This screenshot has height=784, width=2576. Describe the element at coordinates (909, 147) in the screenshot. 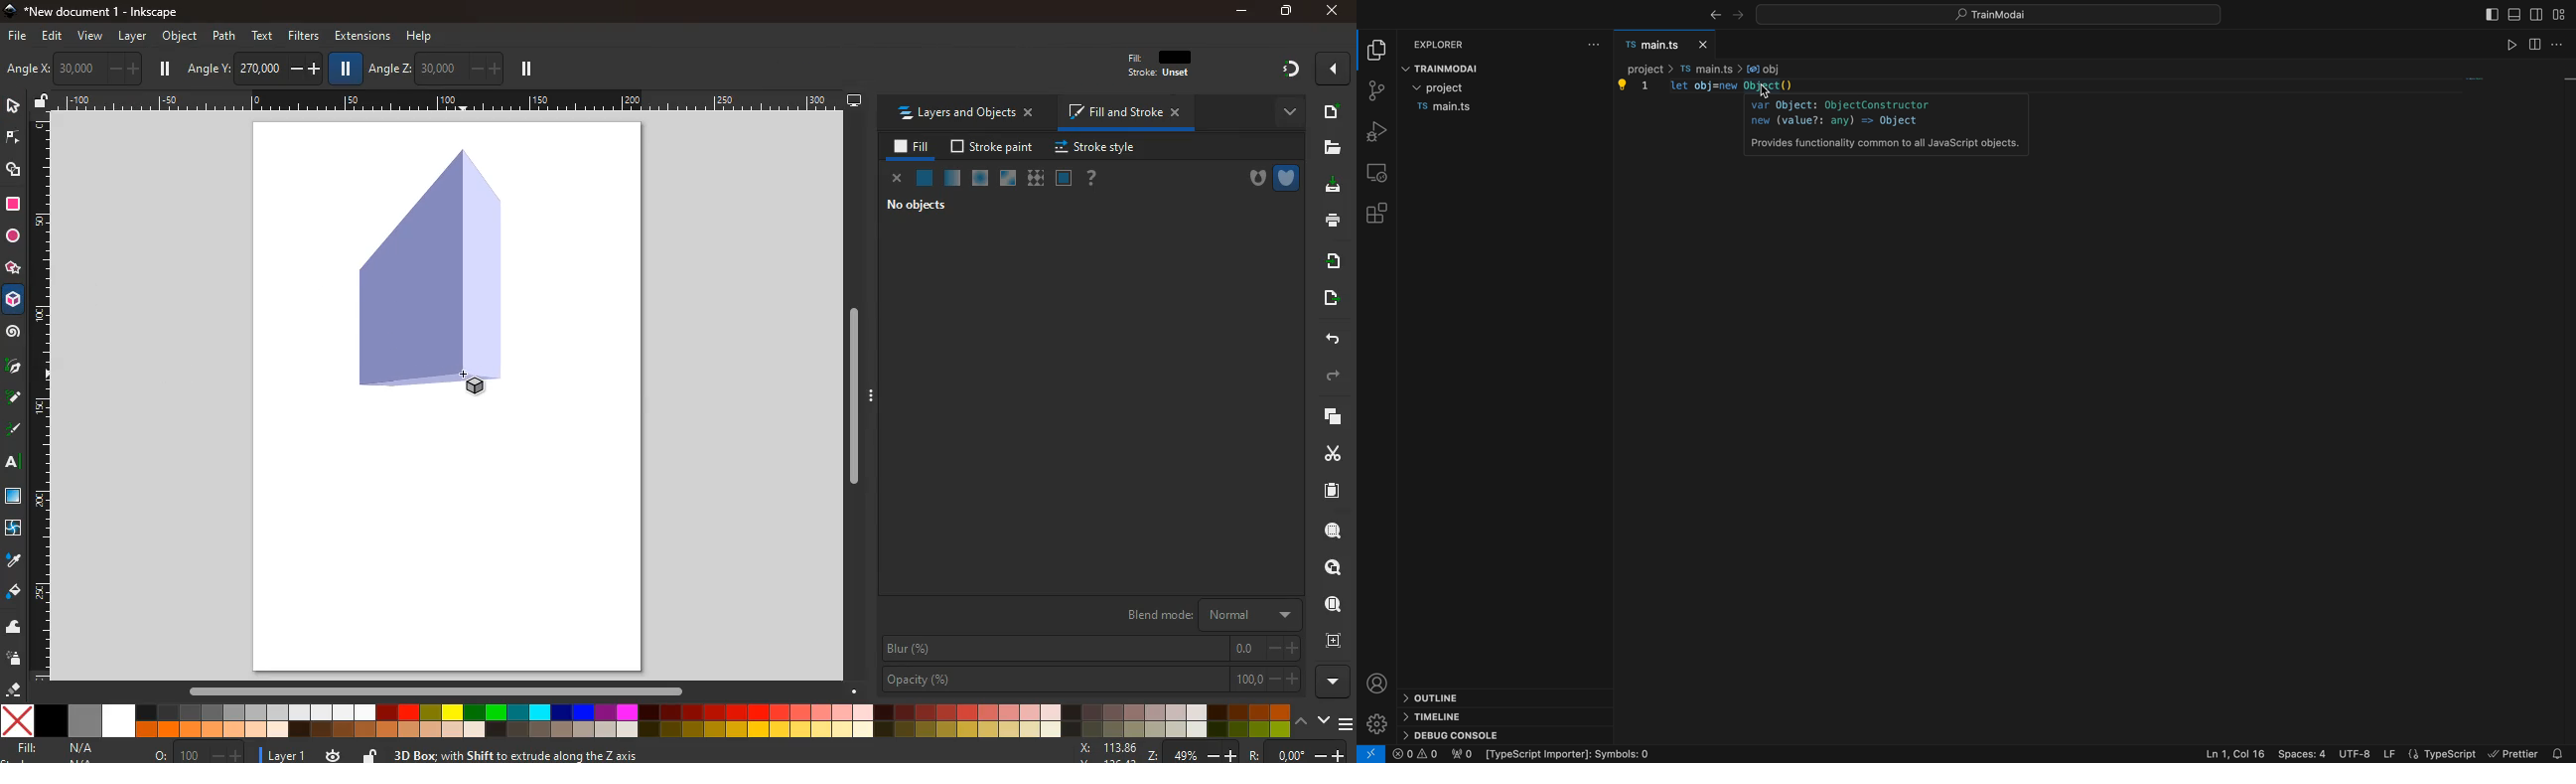

I see `fill` at that location.